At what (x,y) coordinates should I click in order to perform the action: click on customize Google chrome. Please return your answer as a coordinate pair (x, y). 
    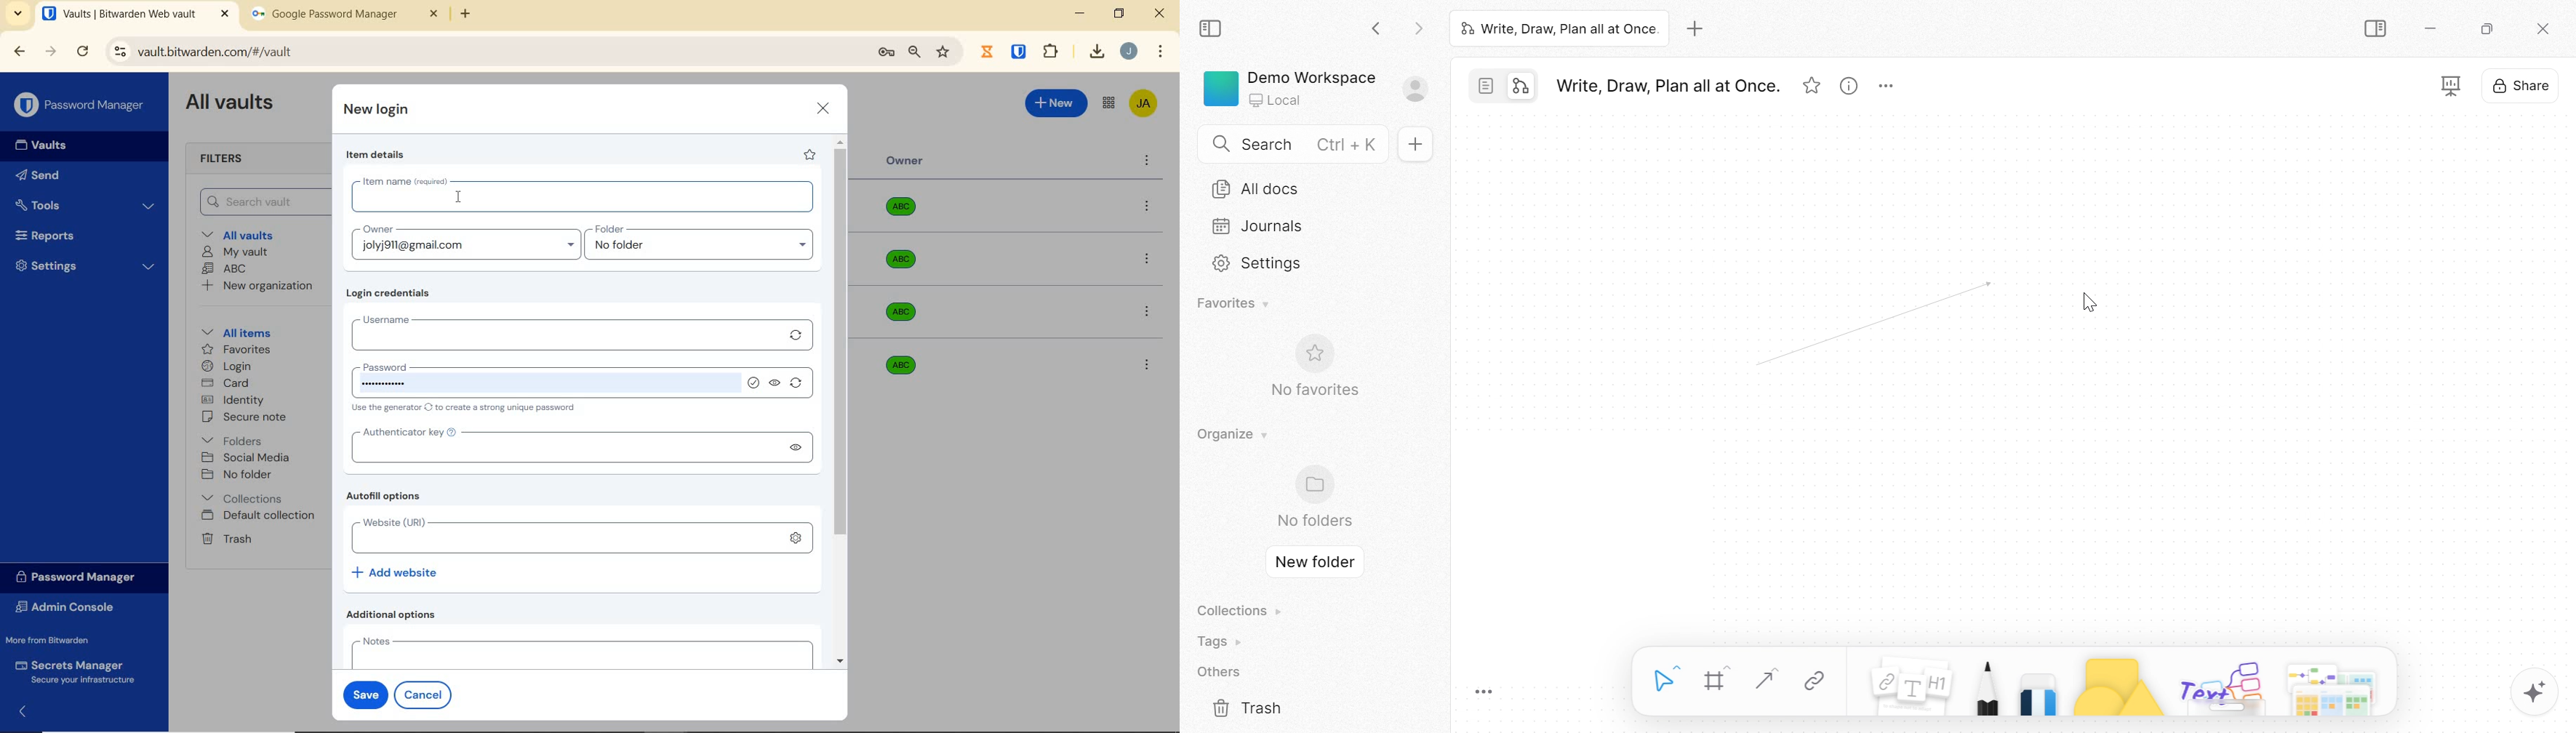
    Looking at the image, I should click on (1161, 52).